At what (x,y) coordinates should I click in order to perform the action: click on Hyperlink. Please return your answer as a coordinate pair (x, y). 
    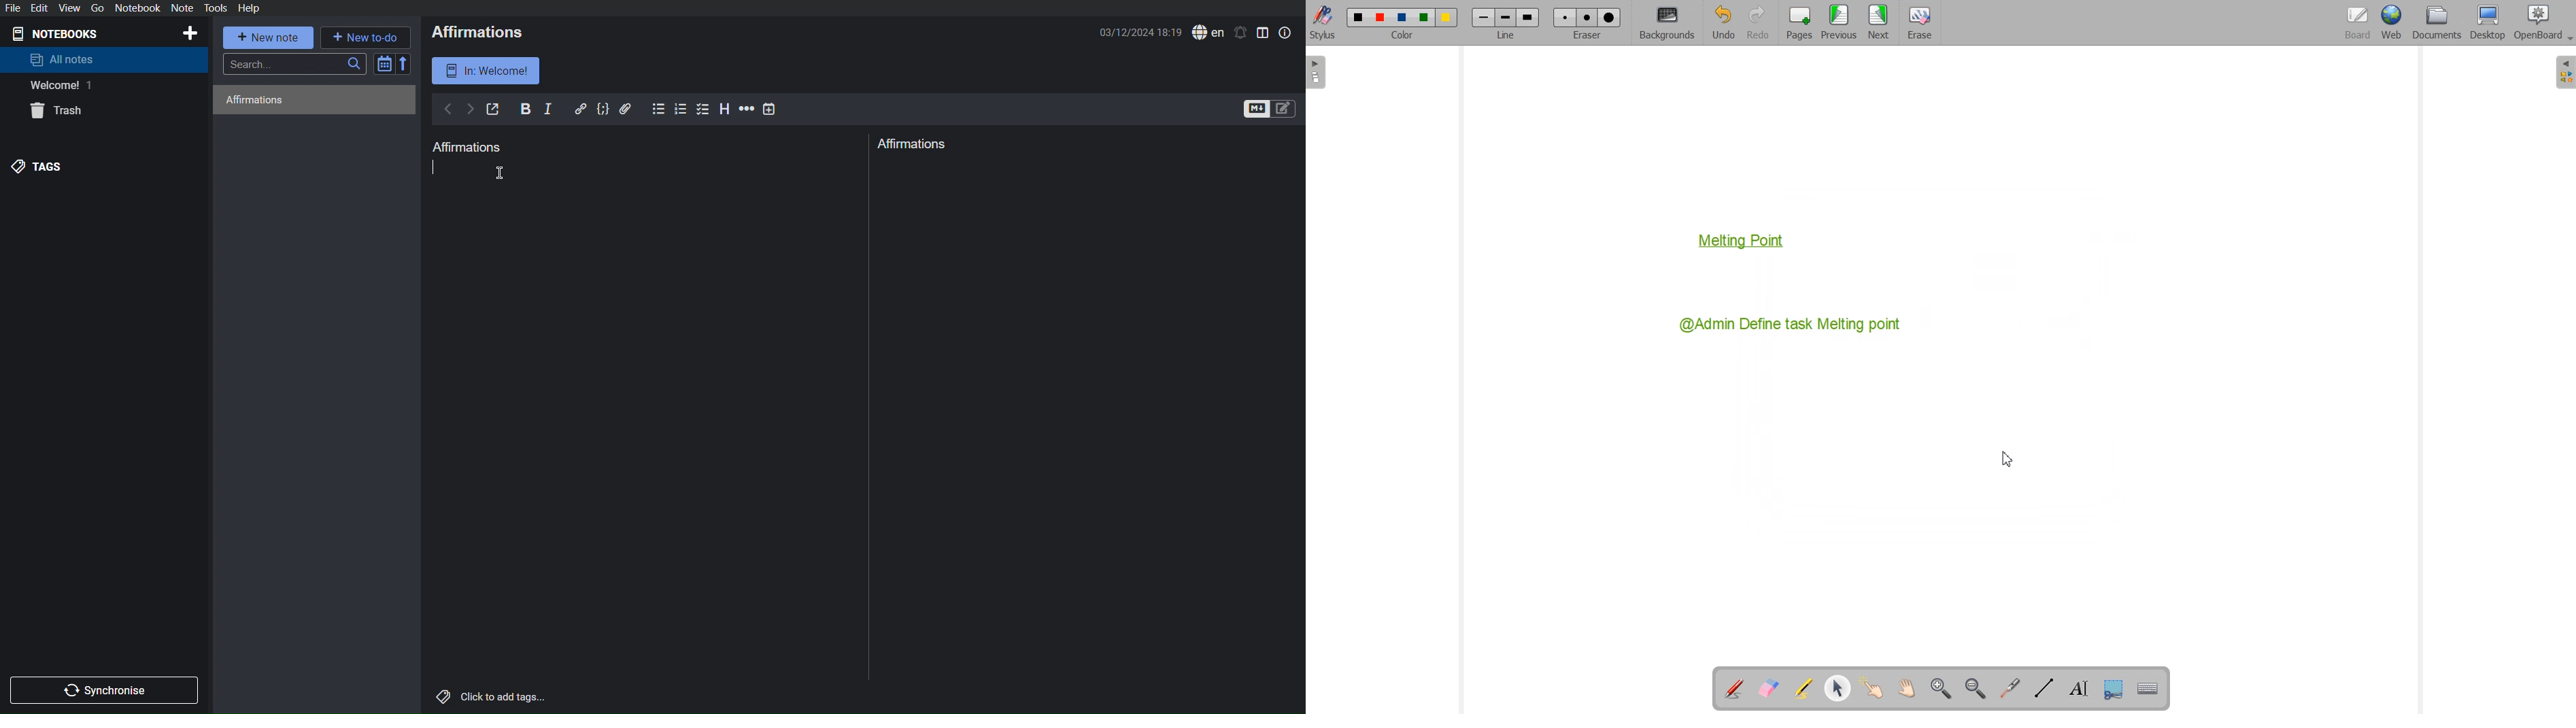
    Looking at the image, I should click on (581, 109).